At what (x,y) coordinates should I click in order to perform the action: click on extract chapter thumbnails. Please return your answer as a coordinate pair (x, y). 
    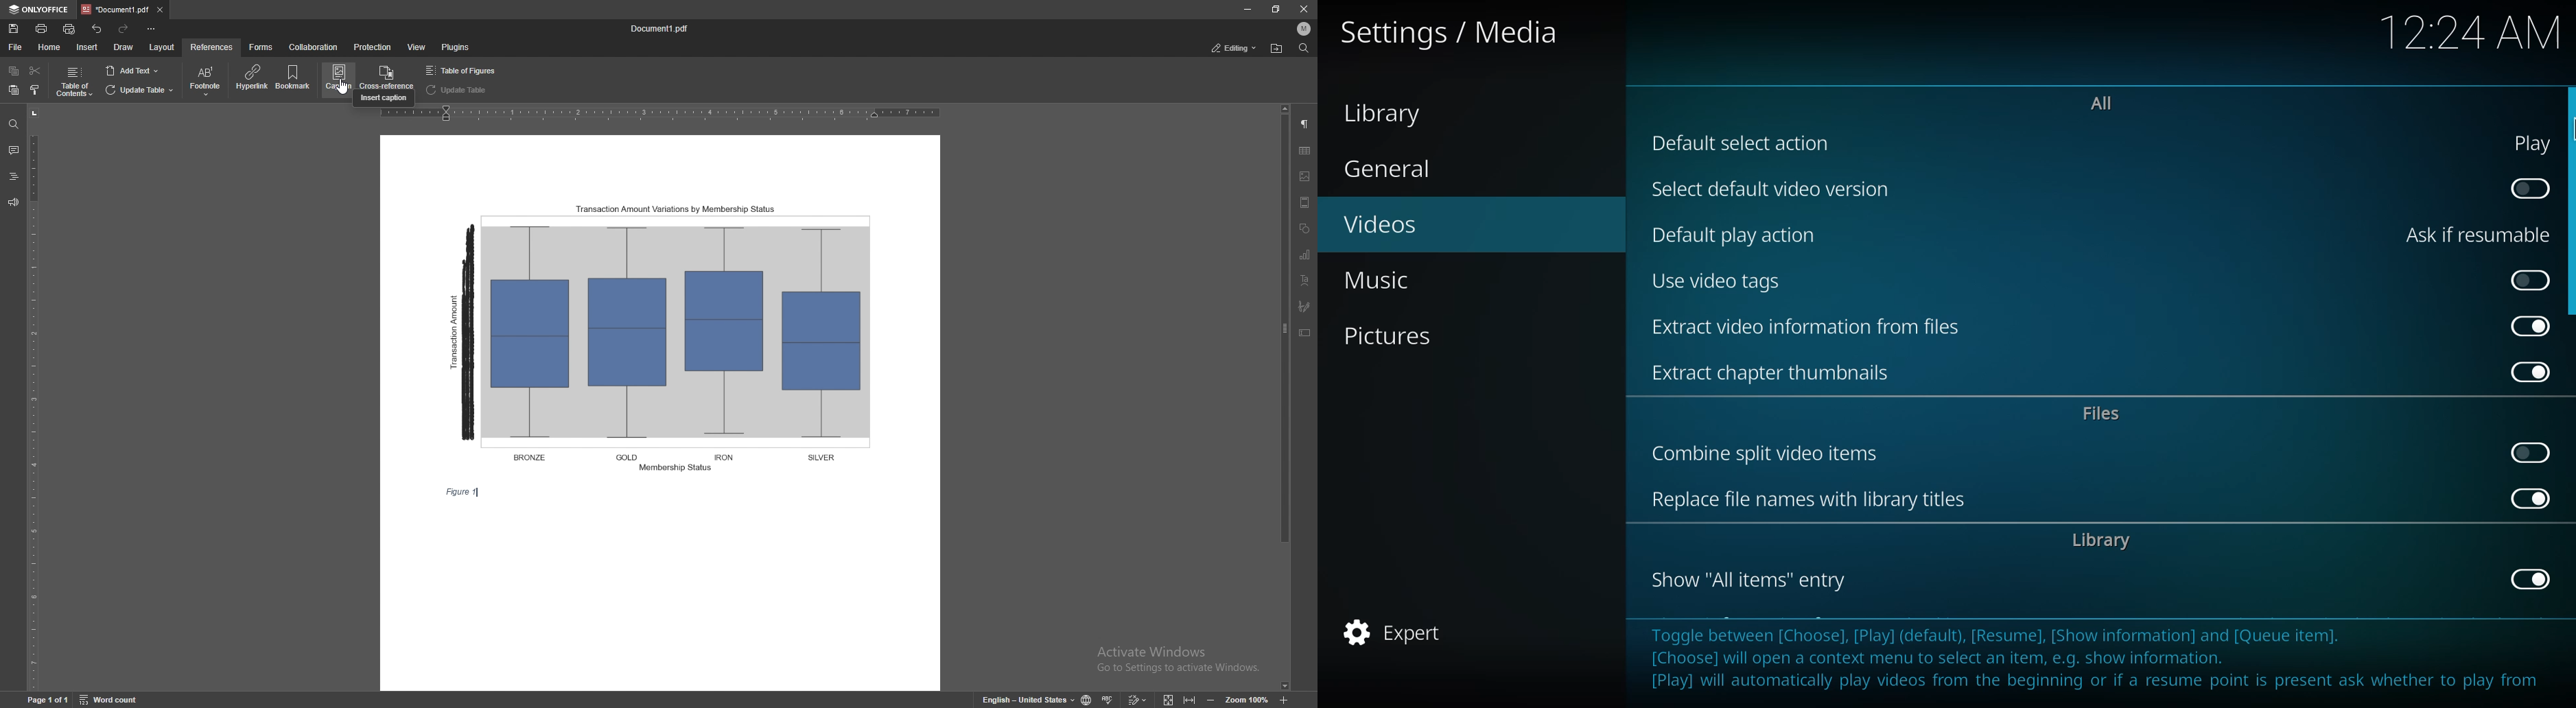
    Looking at the image, I should click on (1776, 372).